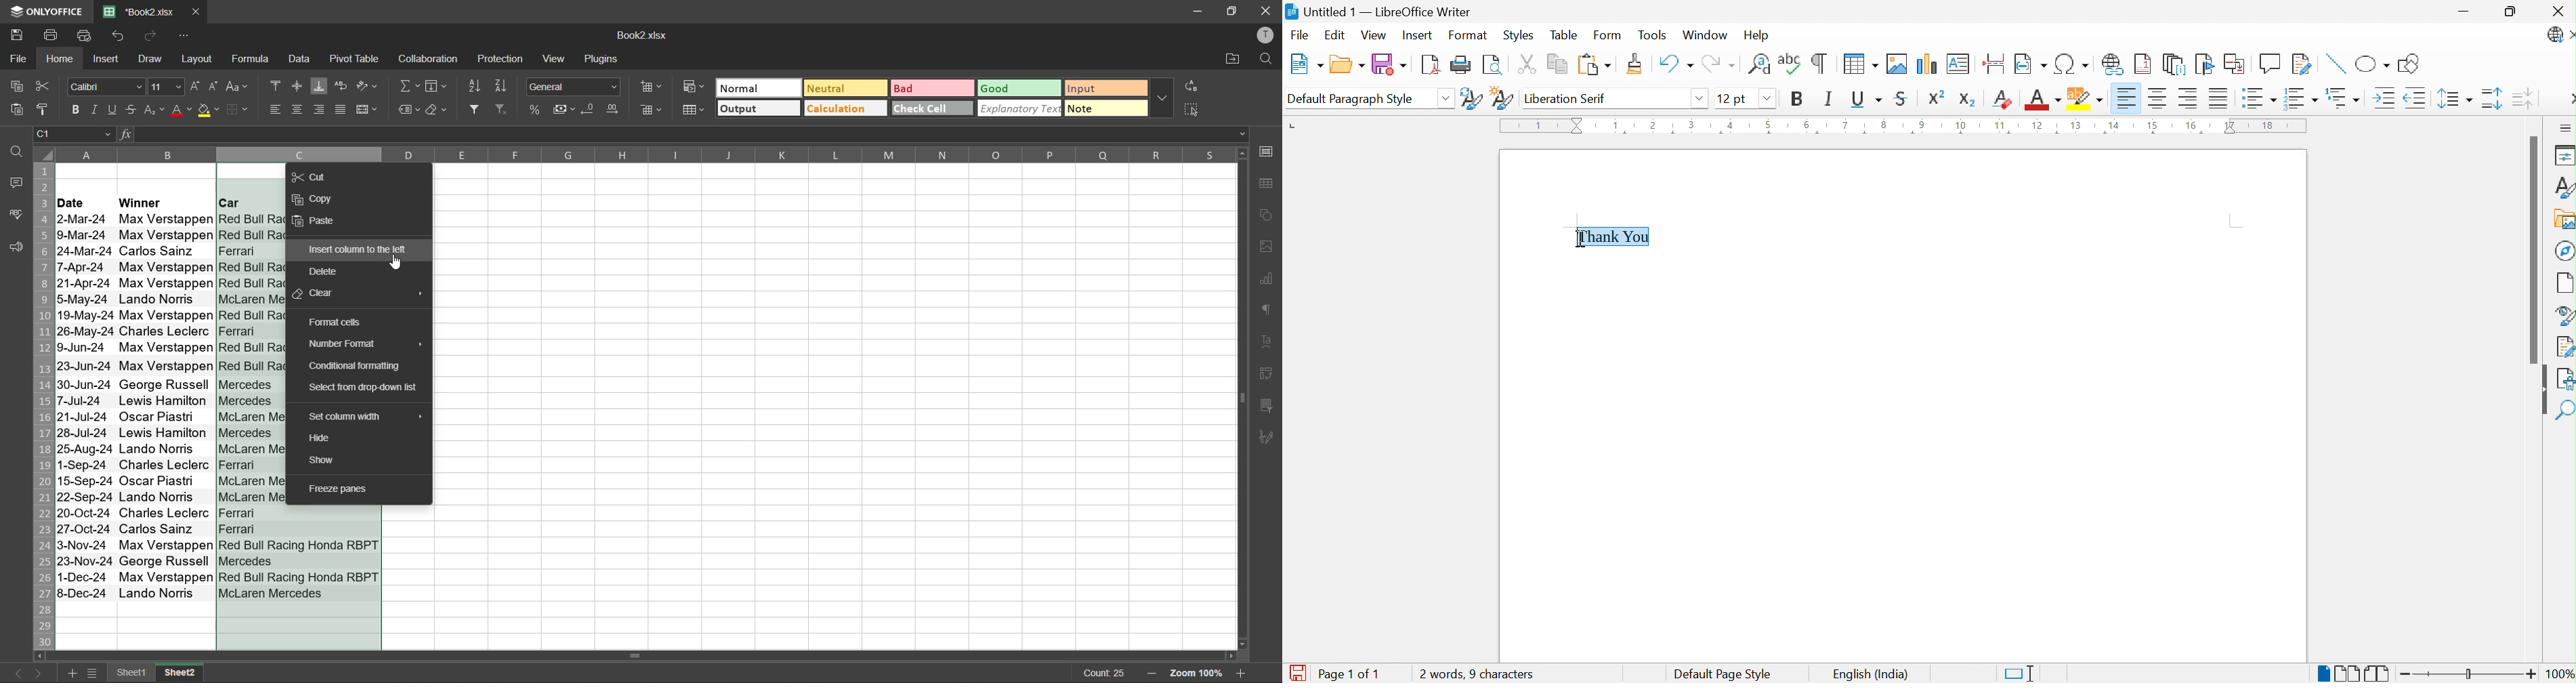  Describe the element at coordinates (1790, 66) in the screenshot. I see `Check Spelling` at that location.